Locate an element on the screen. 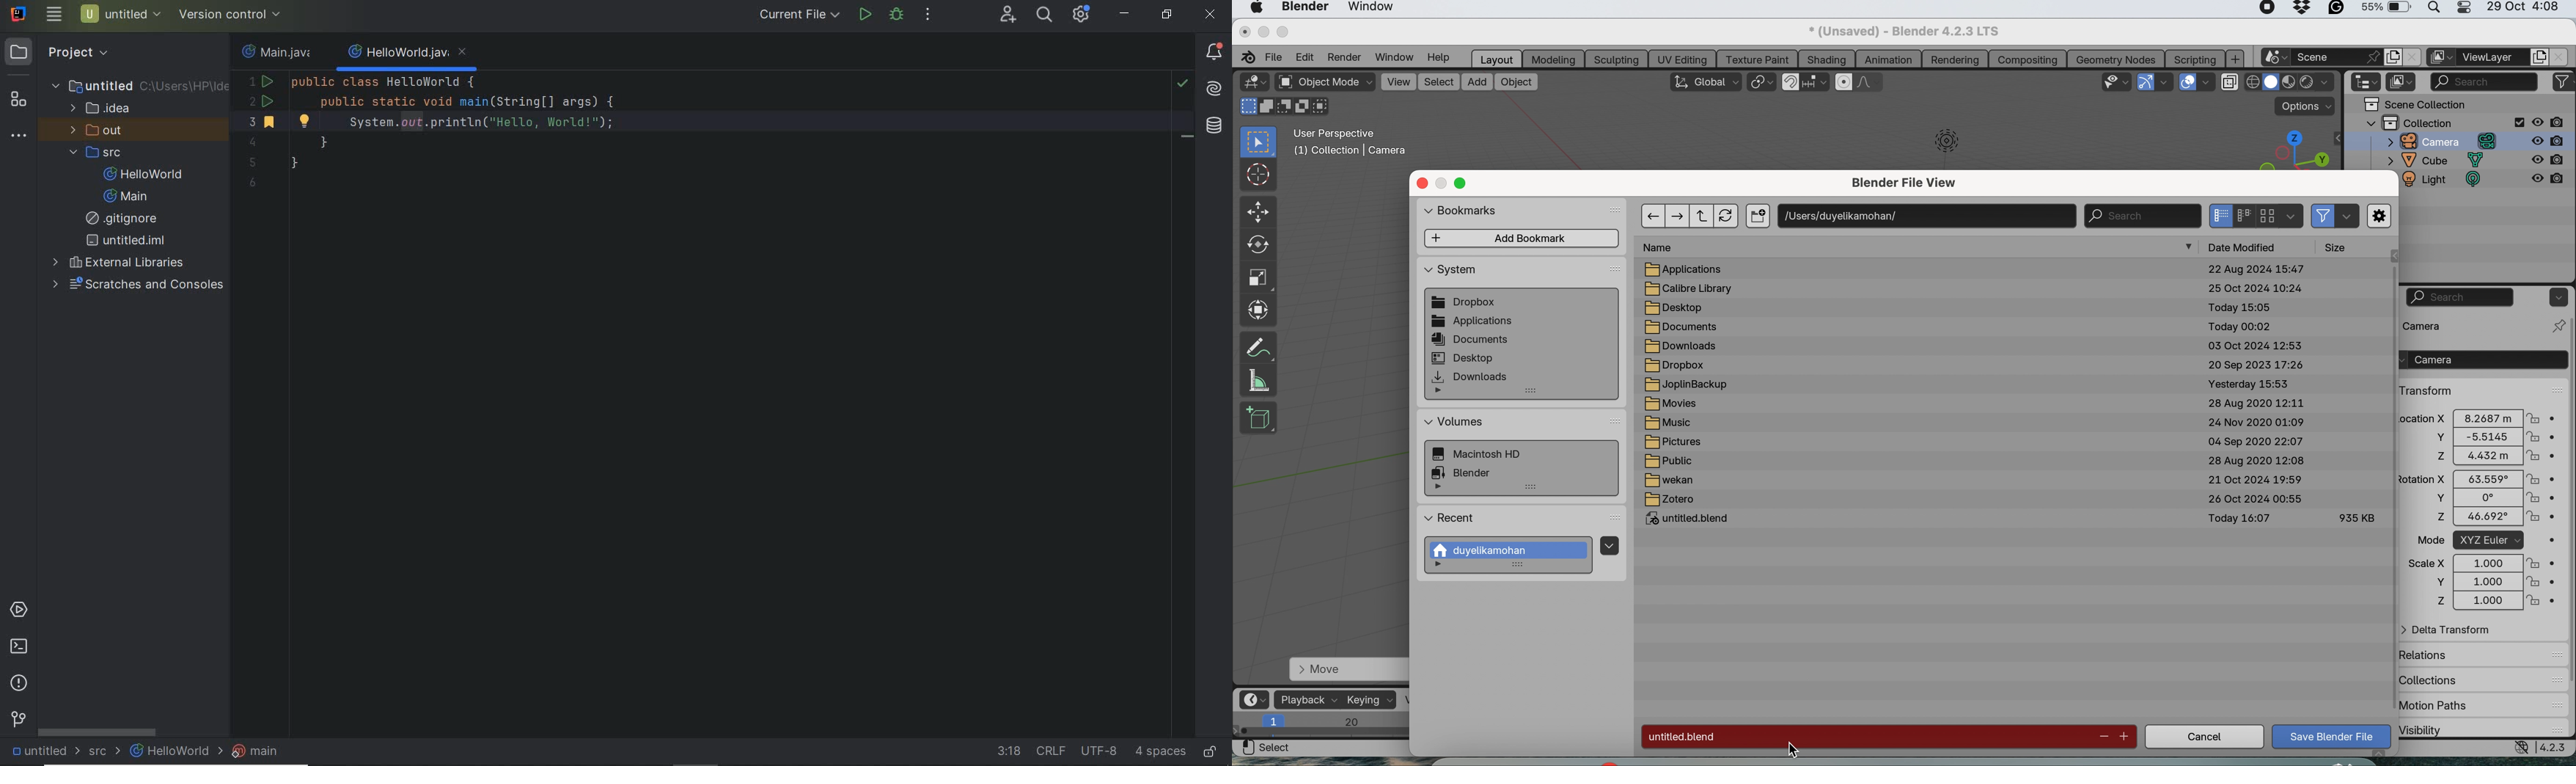  volumes is located at coordinates (1455, 422).